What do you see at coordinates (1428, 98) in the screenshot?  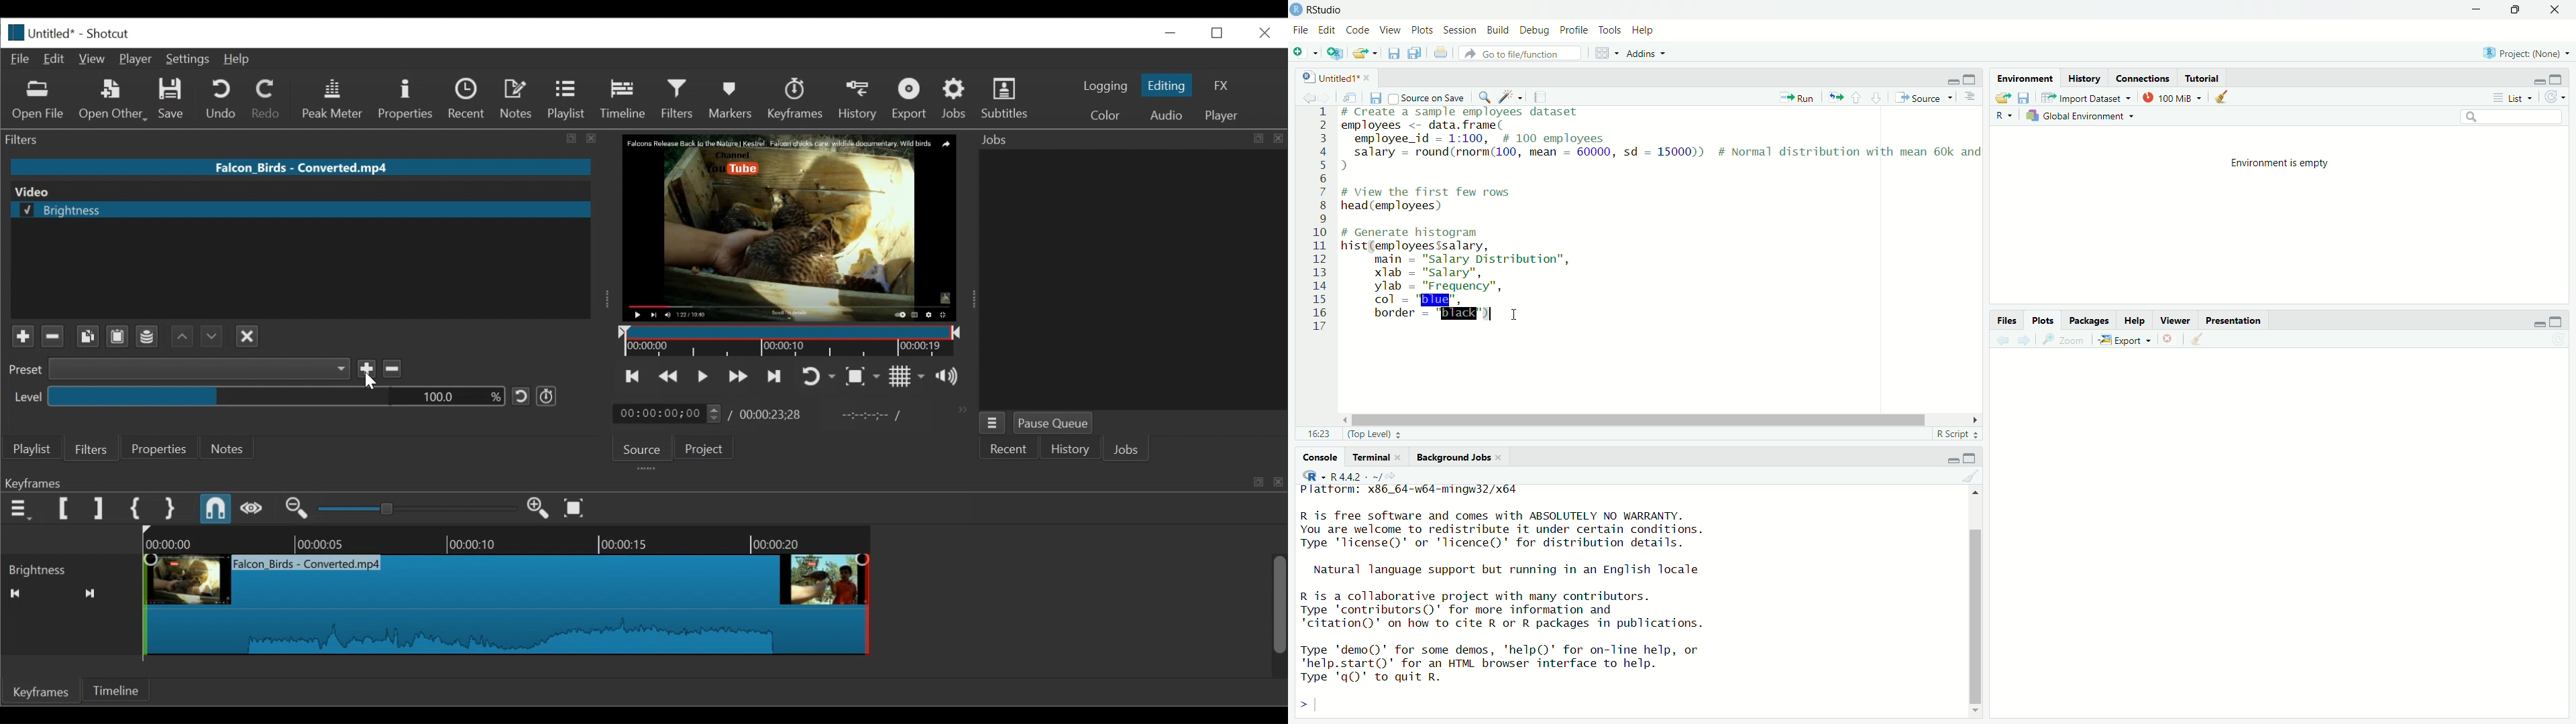 I see `Source on save` at bounding box center [1428, 98].